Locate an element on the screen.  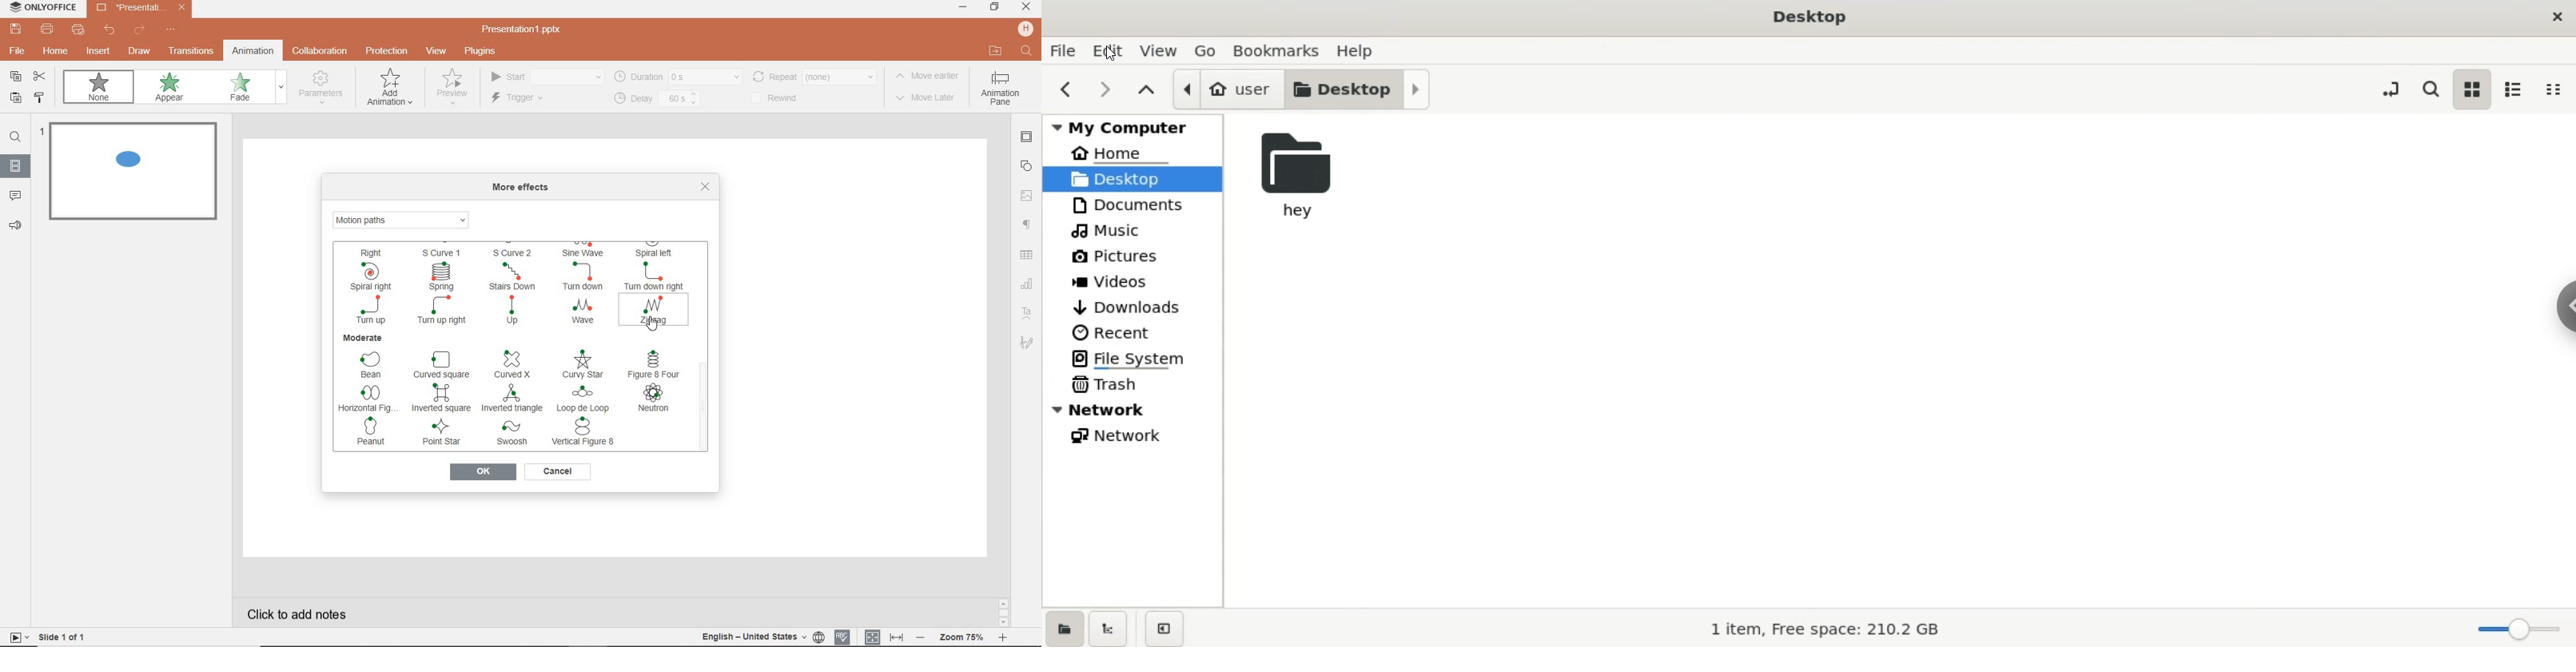
fade is located at coordinates (247, 88).